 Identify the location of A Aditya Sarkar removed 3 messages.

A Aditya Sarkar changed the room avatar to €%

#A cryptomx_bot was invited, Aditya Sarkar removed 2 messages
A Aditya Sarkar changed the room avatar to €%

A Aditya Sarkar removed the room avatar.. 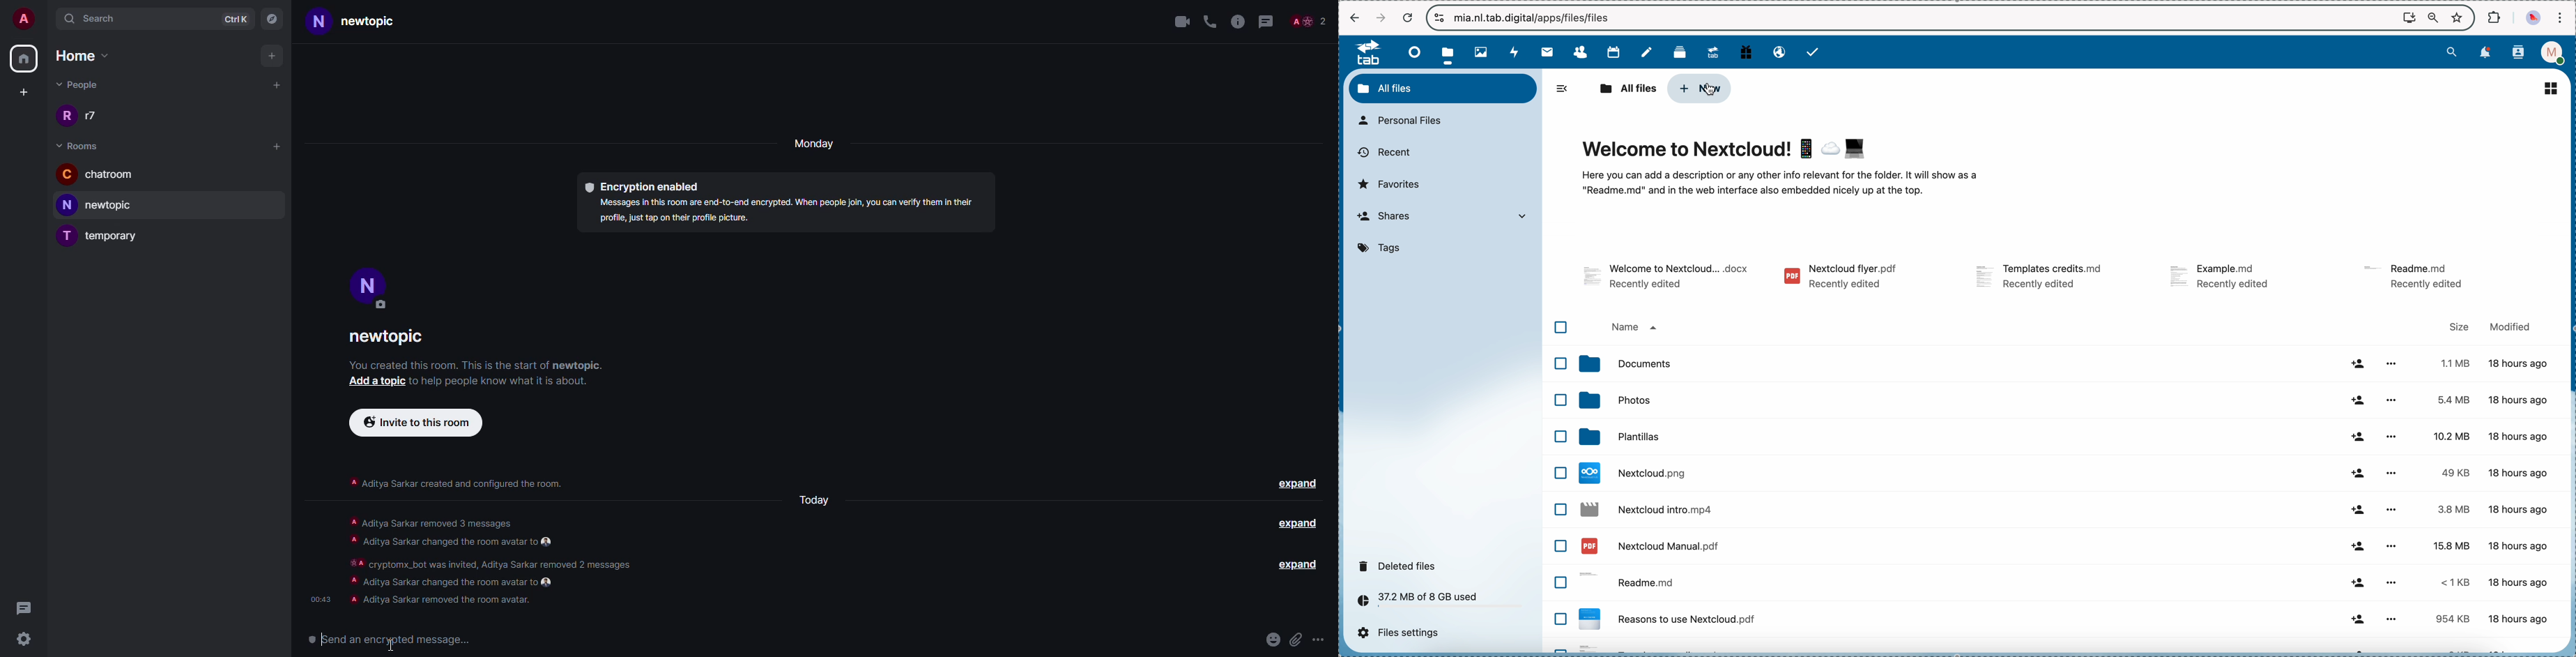
(505, 559).